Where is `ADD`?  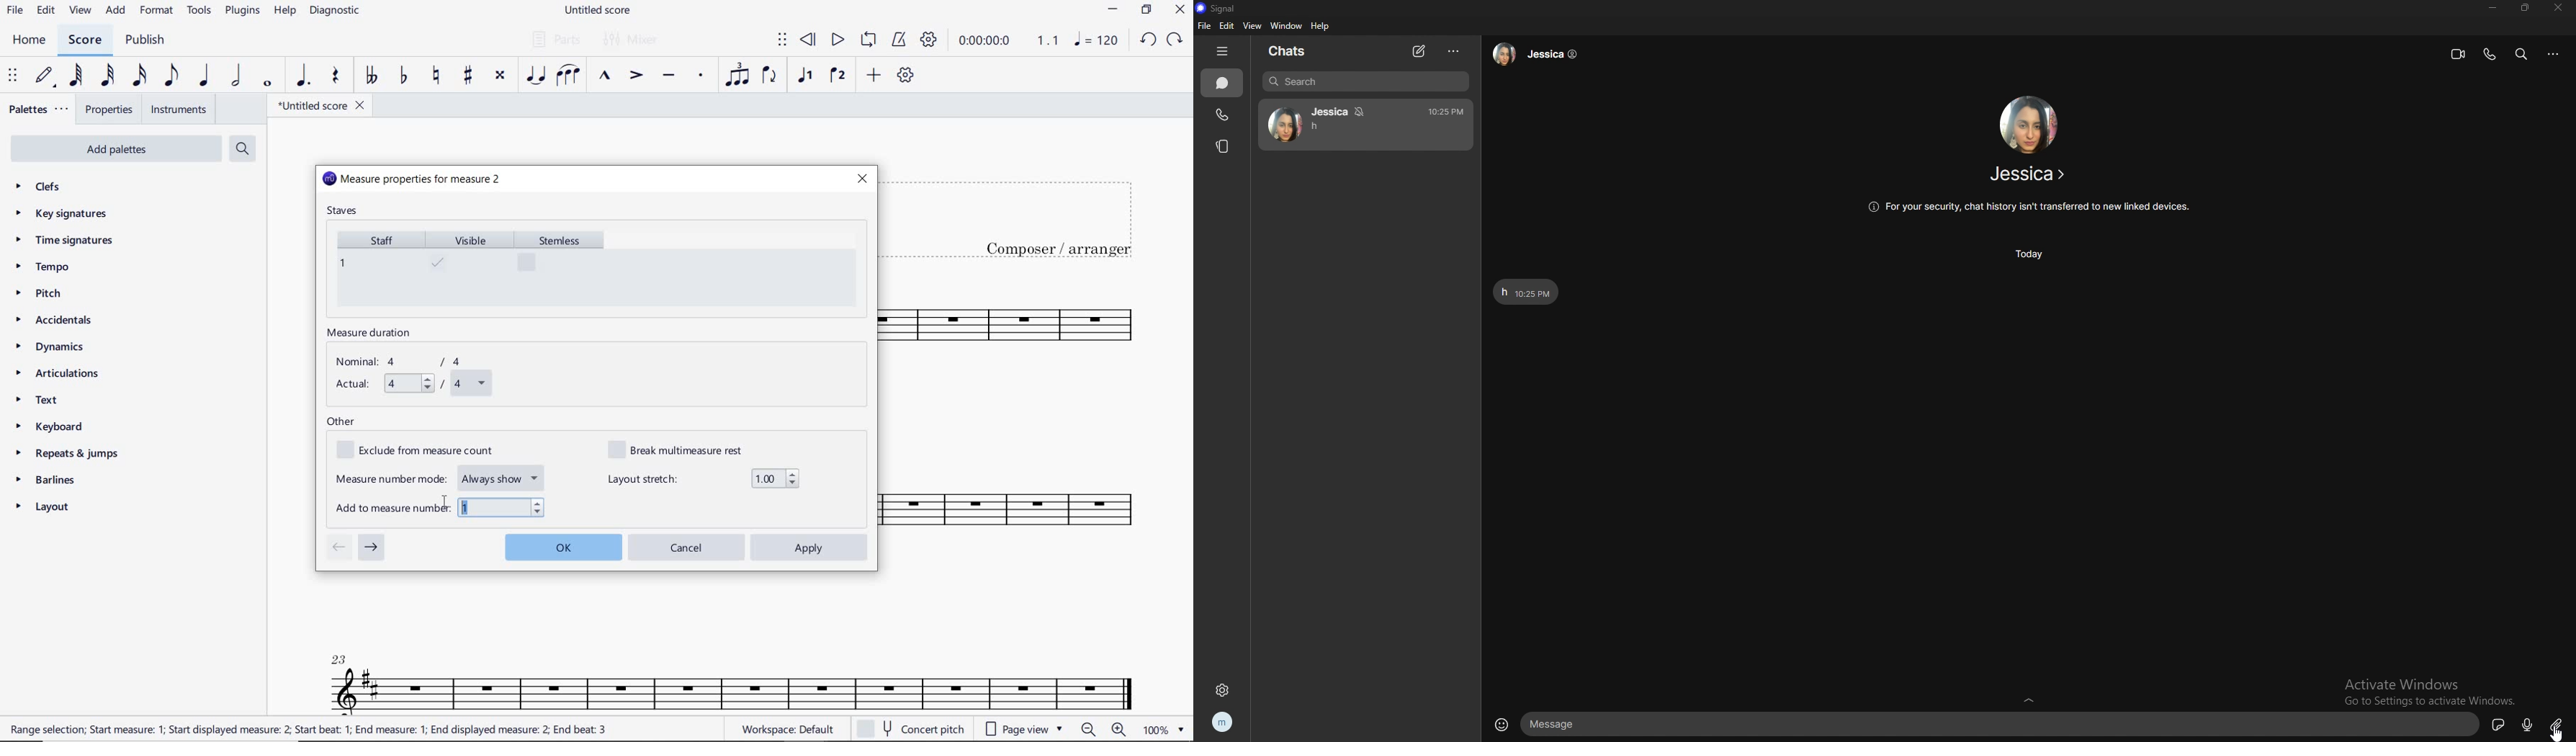
ADD is located at coordinates (872, 76).